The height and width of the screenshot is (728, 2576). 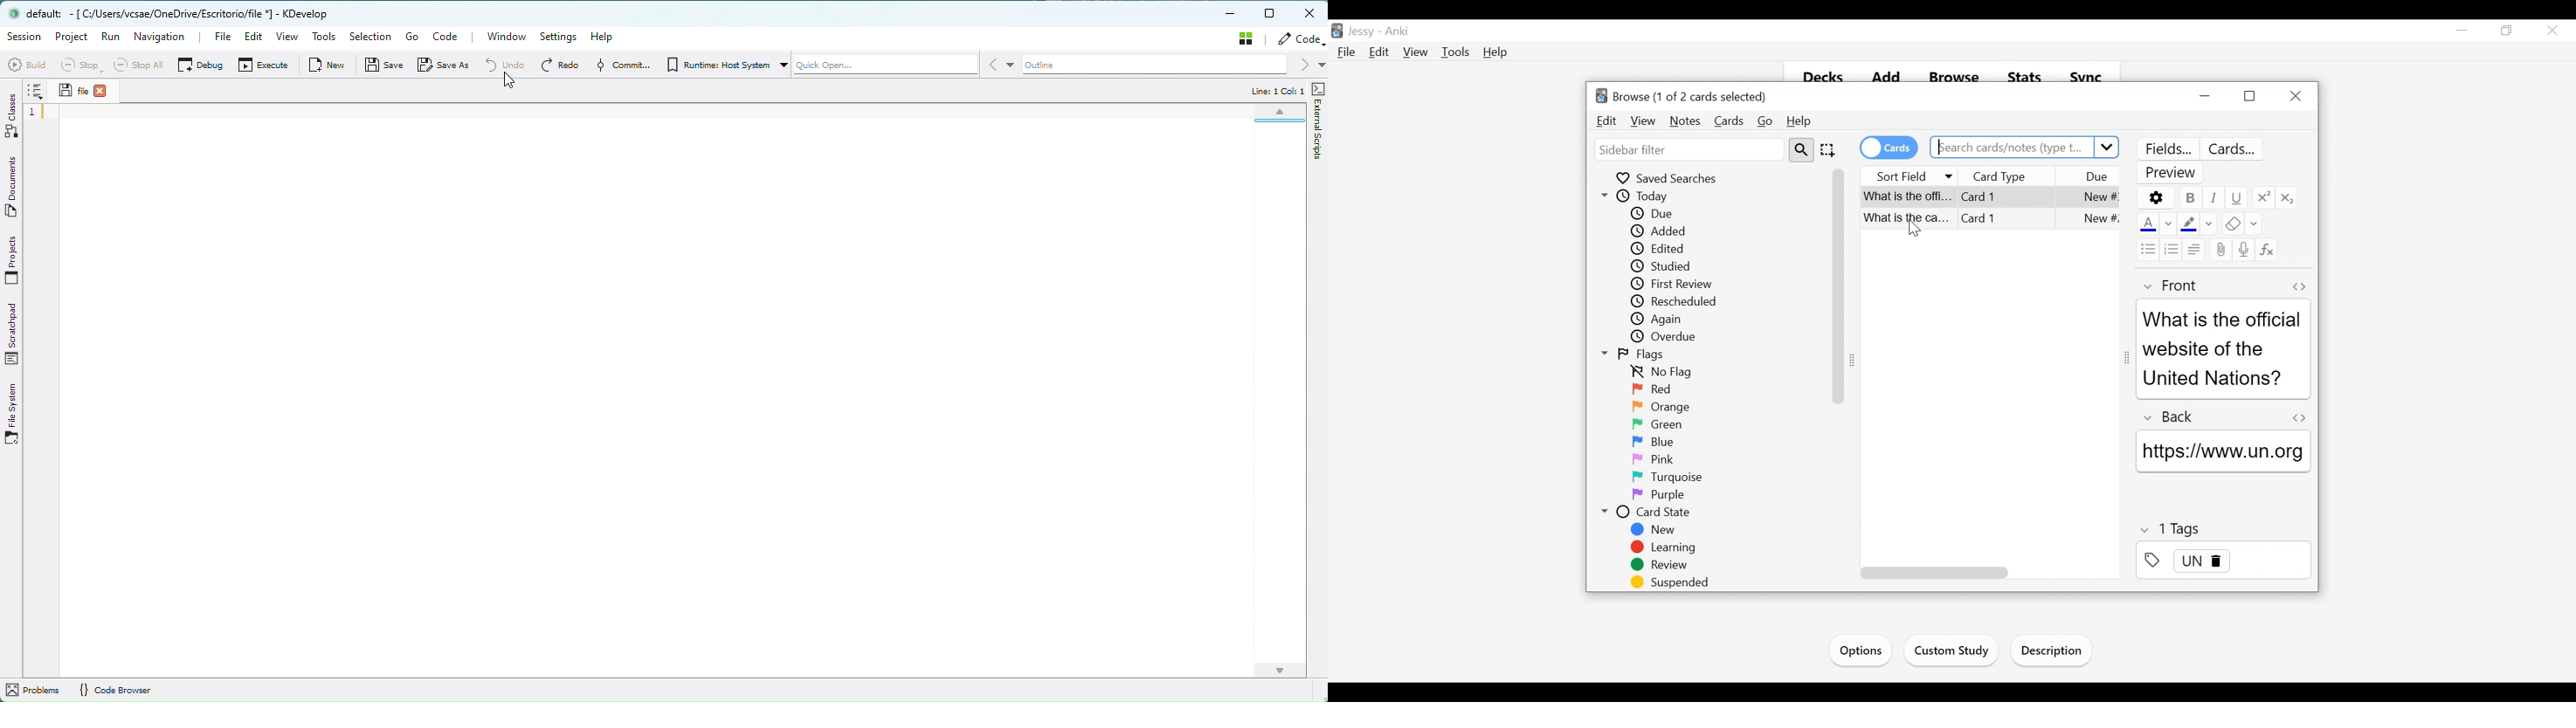 I want to click on Browse, so click(x=1954, y=78).